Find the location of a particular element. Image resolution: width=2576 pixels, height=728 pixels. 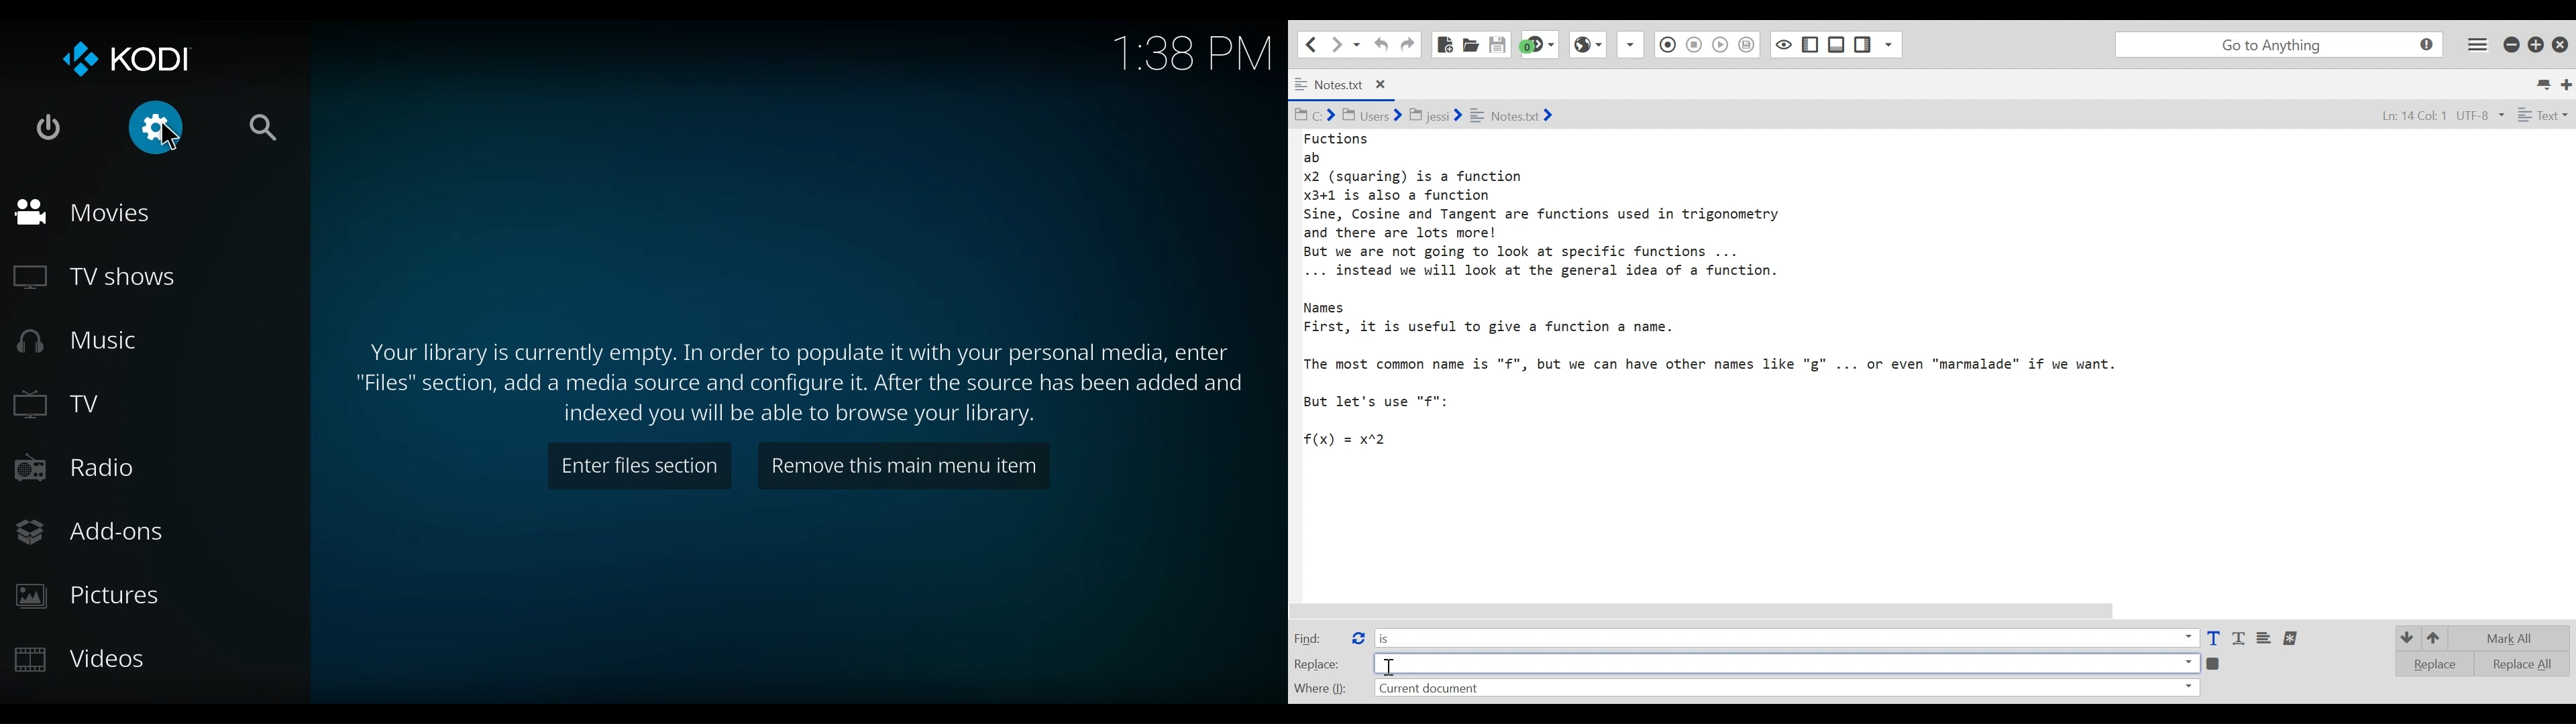

Open File is located at coordinates (1470, 44).